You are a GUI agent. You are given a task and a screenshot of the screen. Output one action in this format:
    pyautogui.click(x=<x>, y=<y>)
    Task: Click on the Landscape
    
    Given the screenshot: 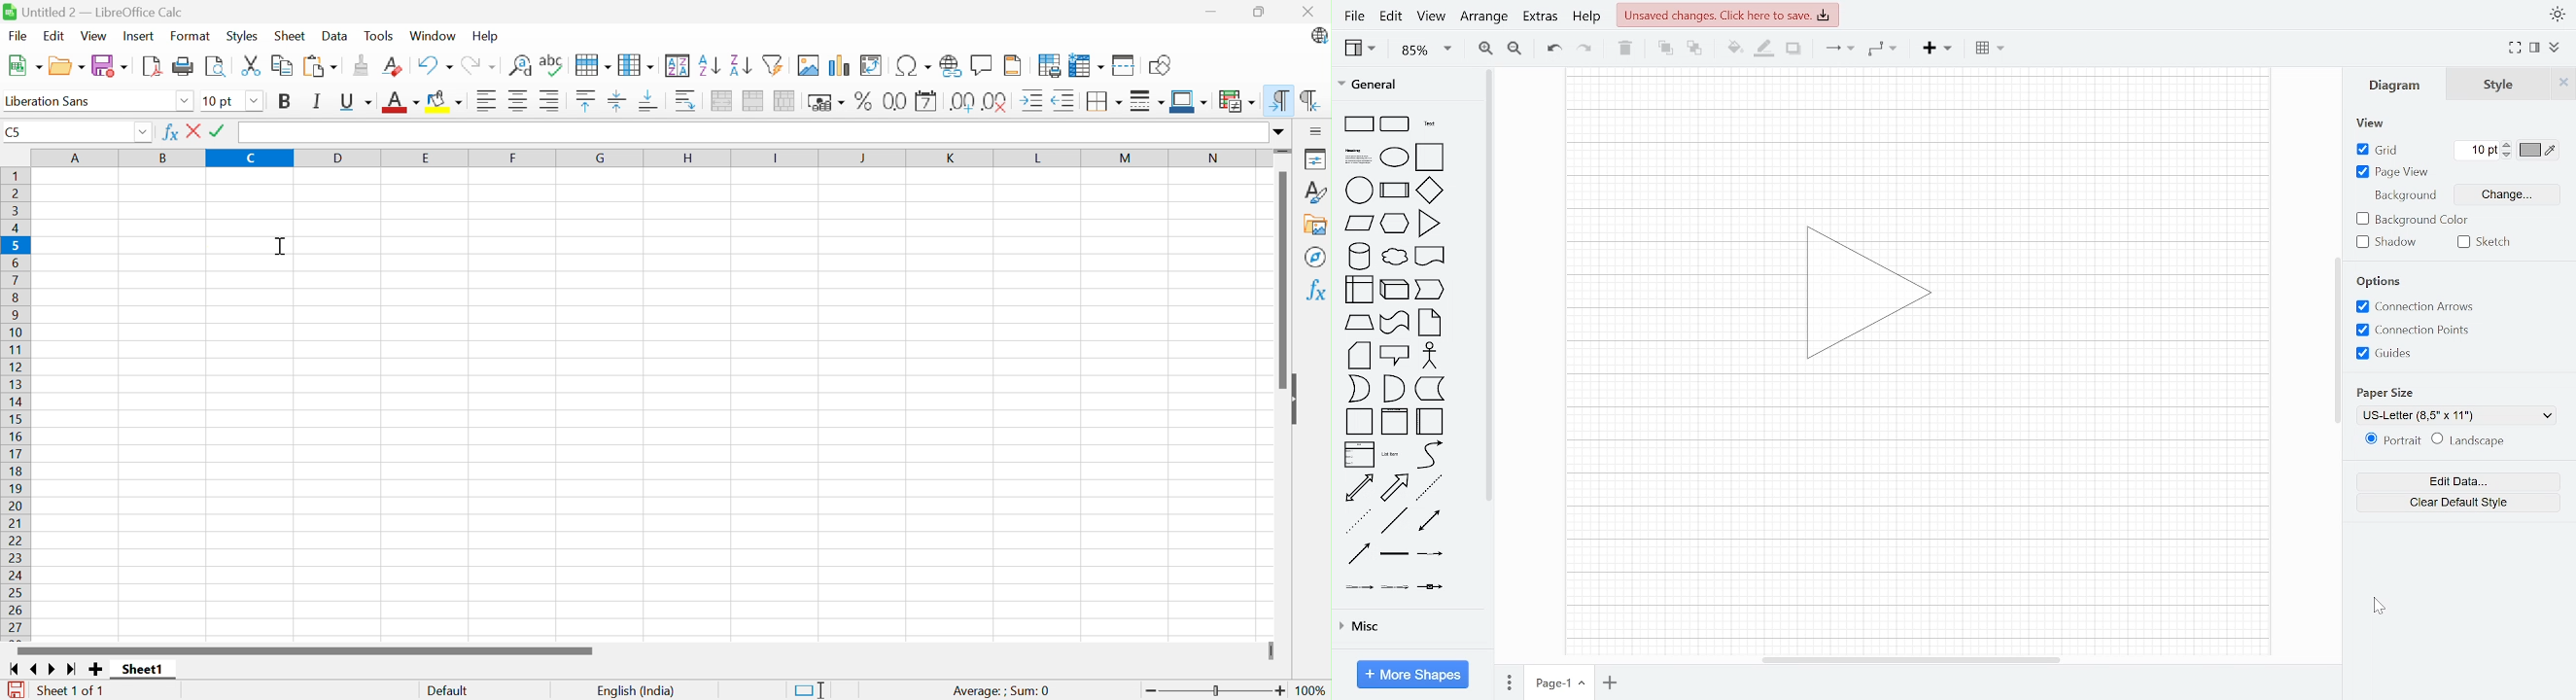 What is the action you would take?
    pyautogui.click(x=2468, y=440)
    